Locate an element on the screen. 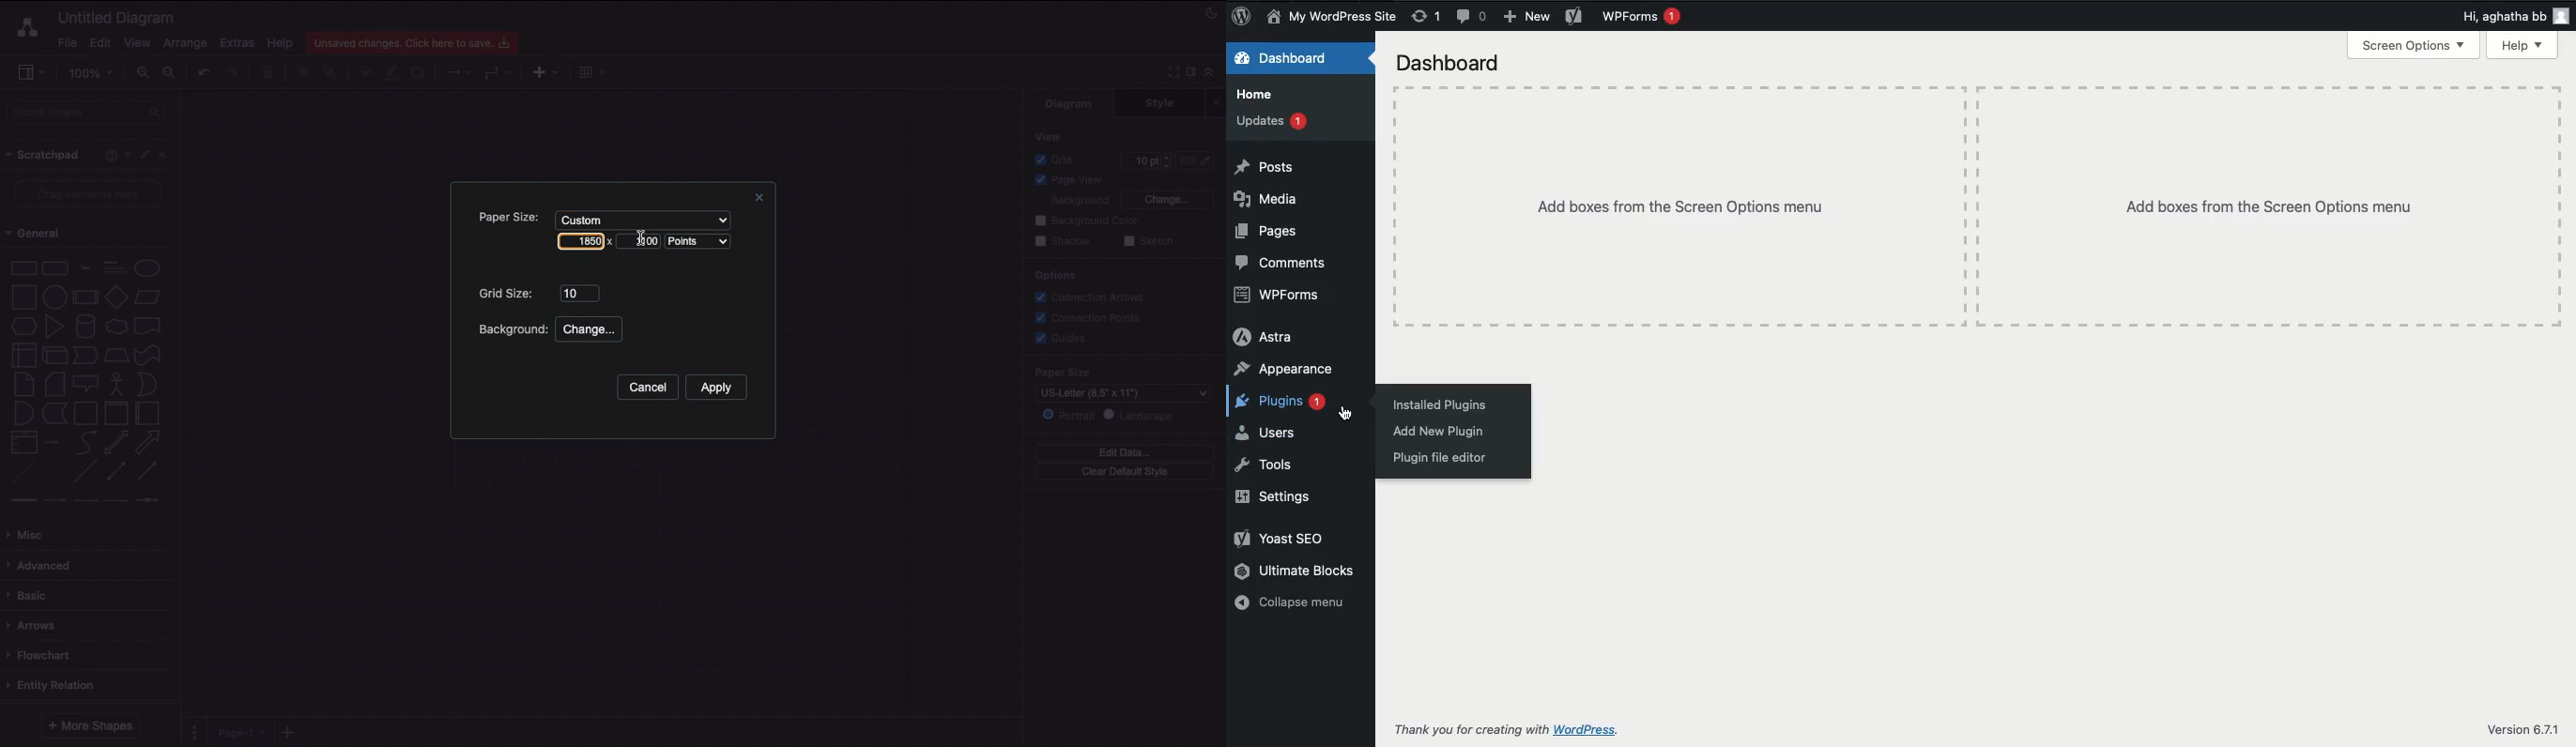  Change... is located at coordinates (592, 330).